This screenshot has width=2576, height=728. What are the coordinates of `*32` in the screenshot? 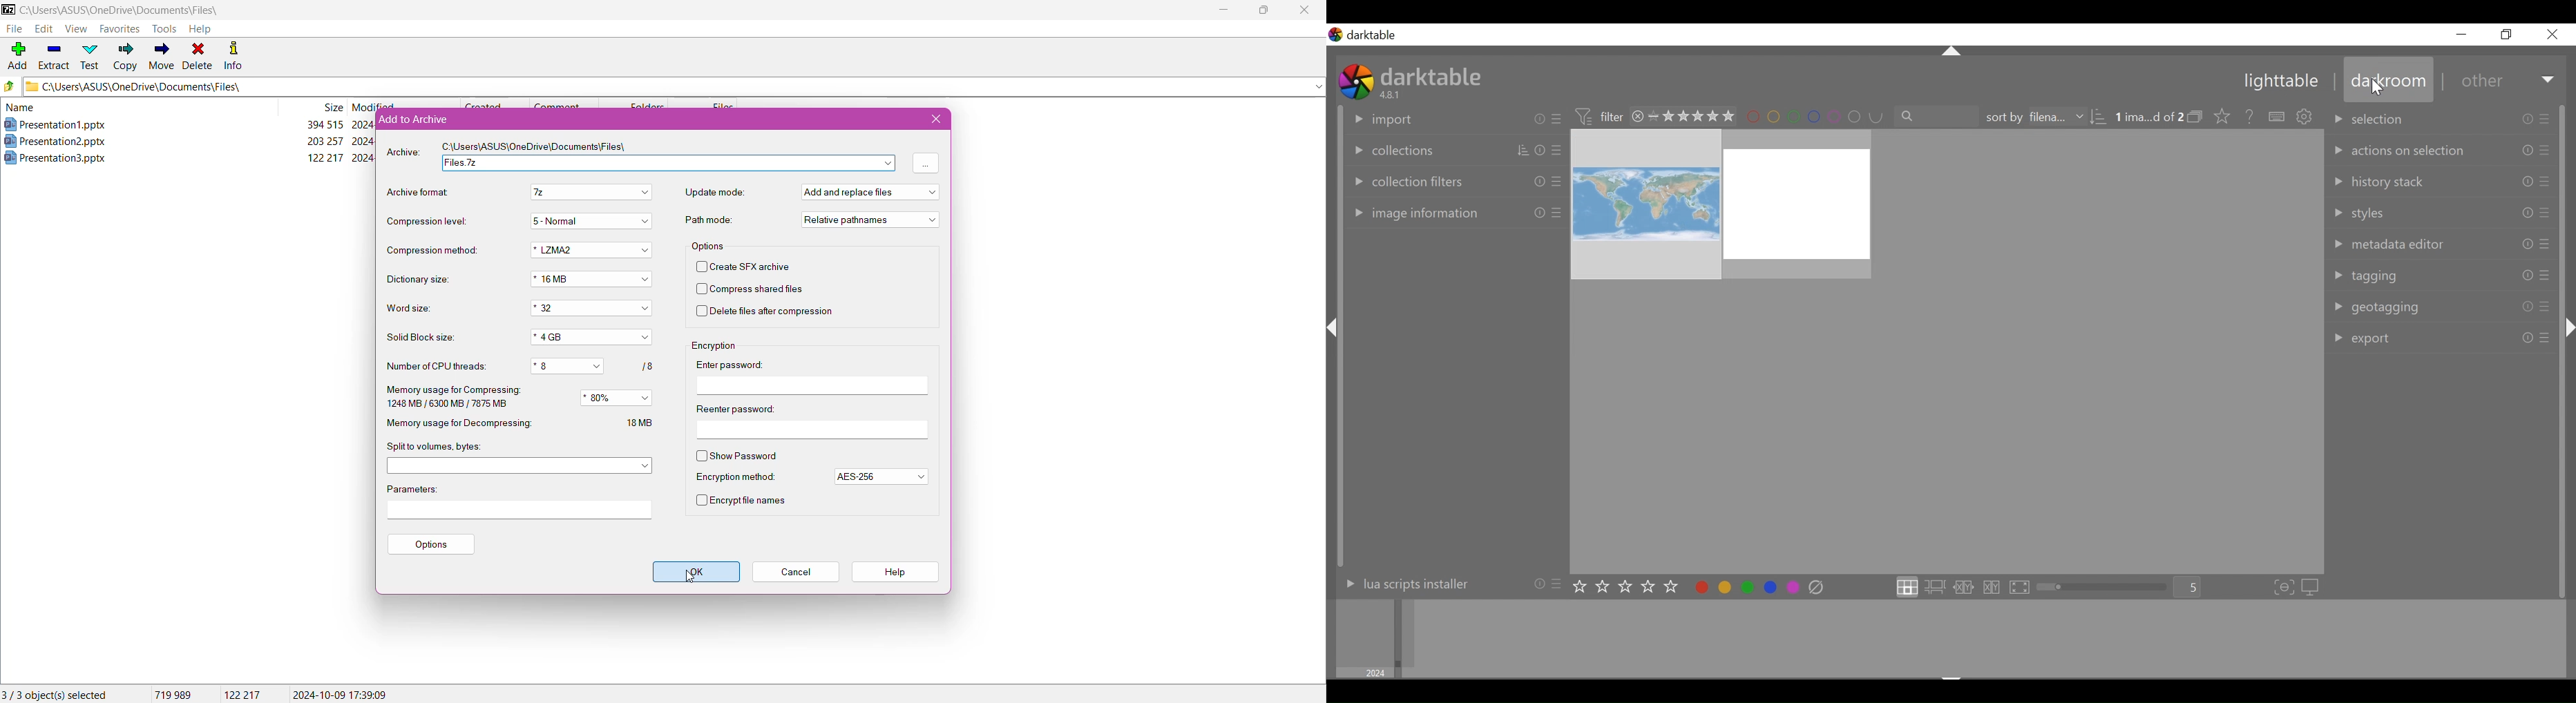 It's located at (593, 307).